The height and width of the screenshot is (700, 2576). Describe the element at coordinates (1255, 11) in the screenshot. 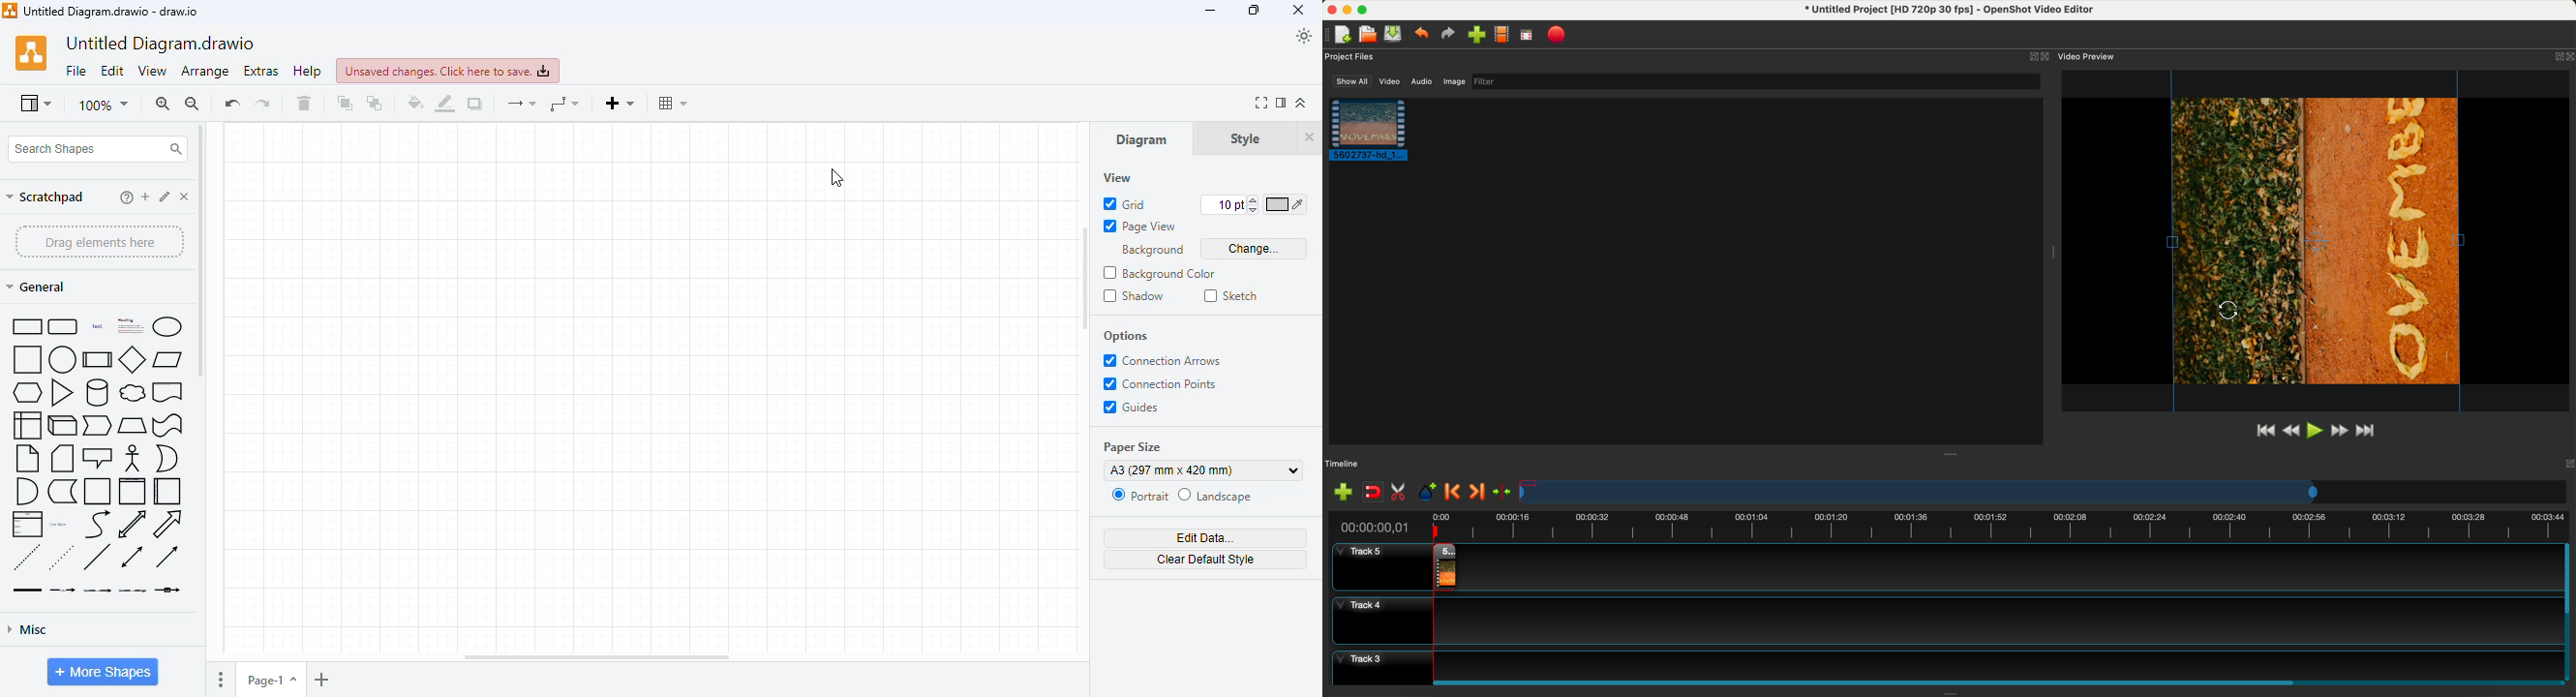

I see `maximize` at that location.